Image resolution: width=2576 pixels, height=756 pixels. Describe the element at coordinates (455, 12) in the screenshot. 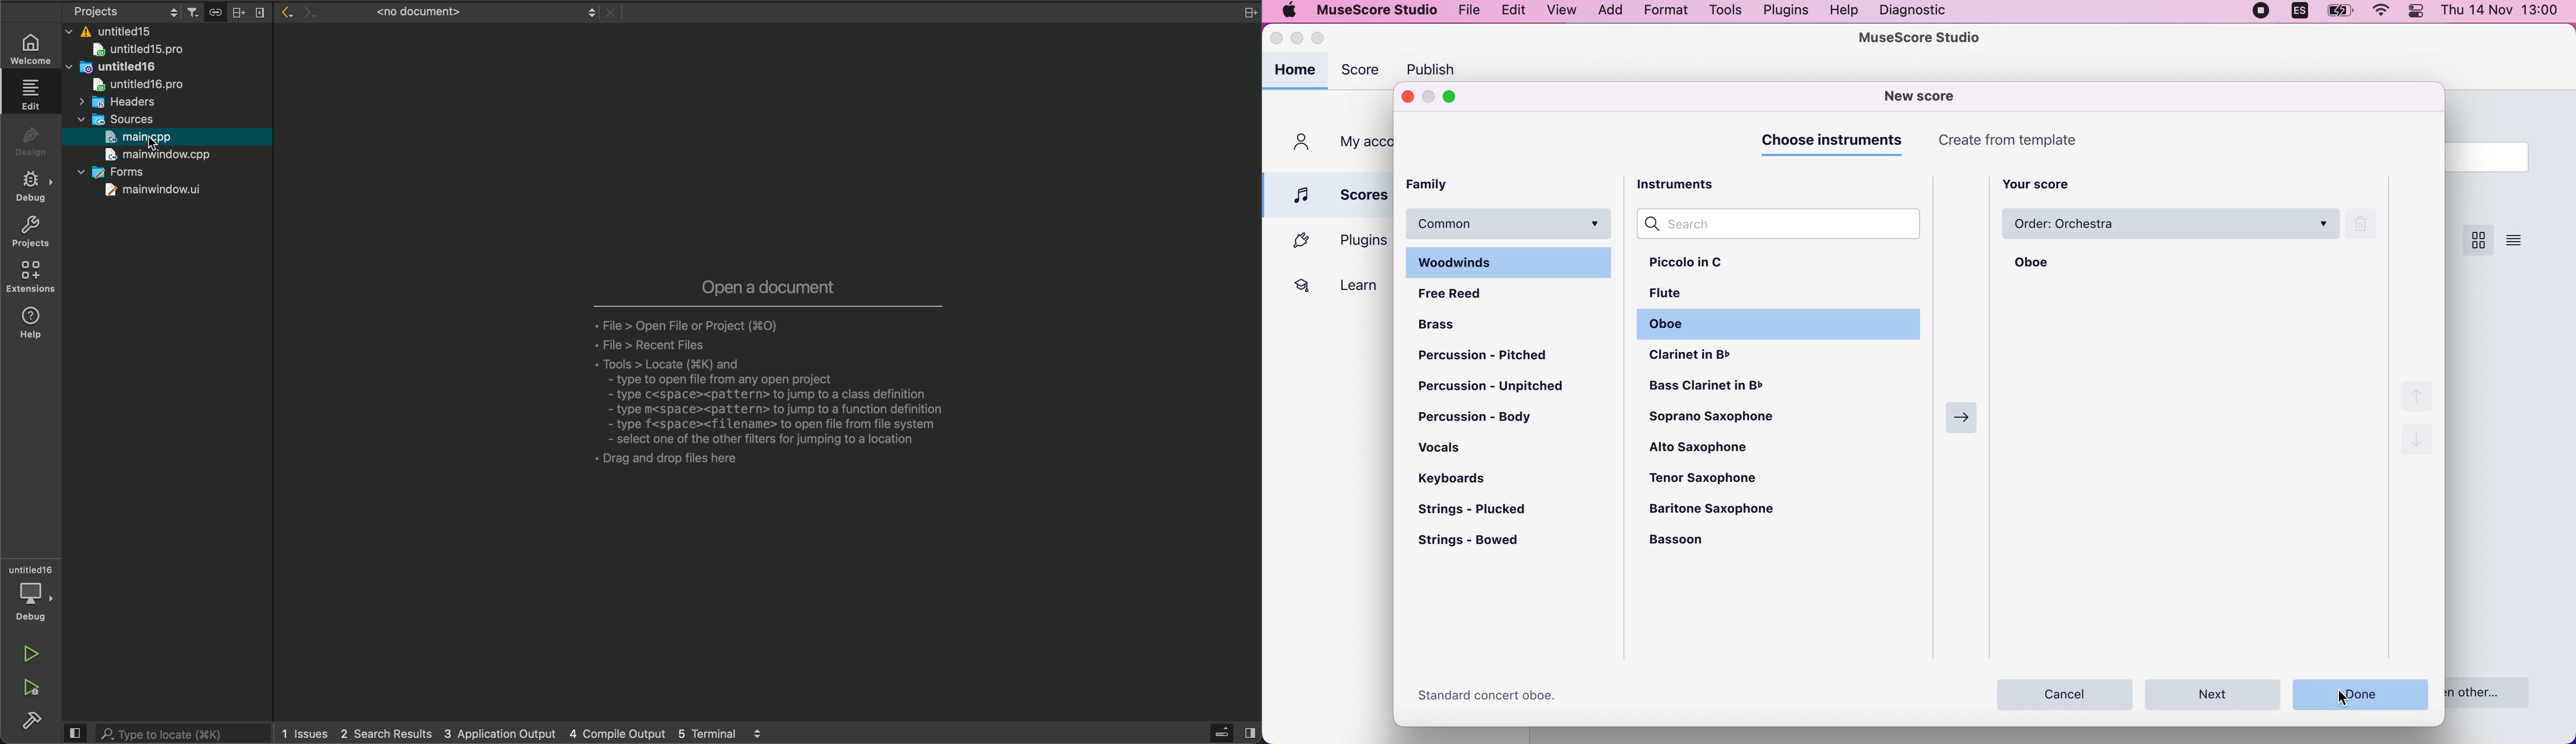

I see `file tab` at that location.